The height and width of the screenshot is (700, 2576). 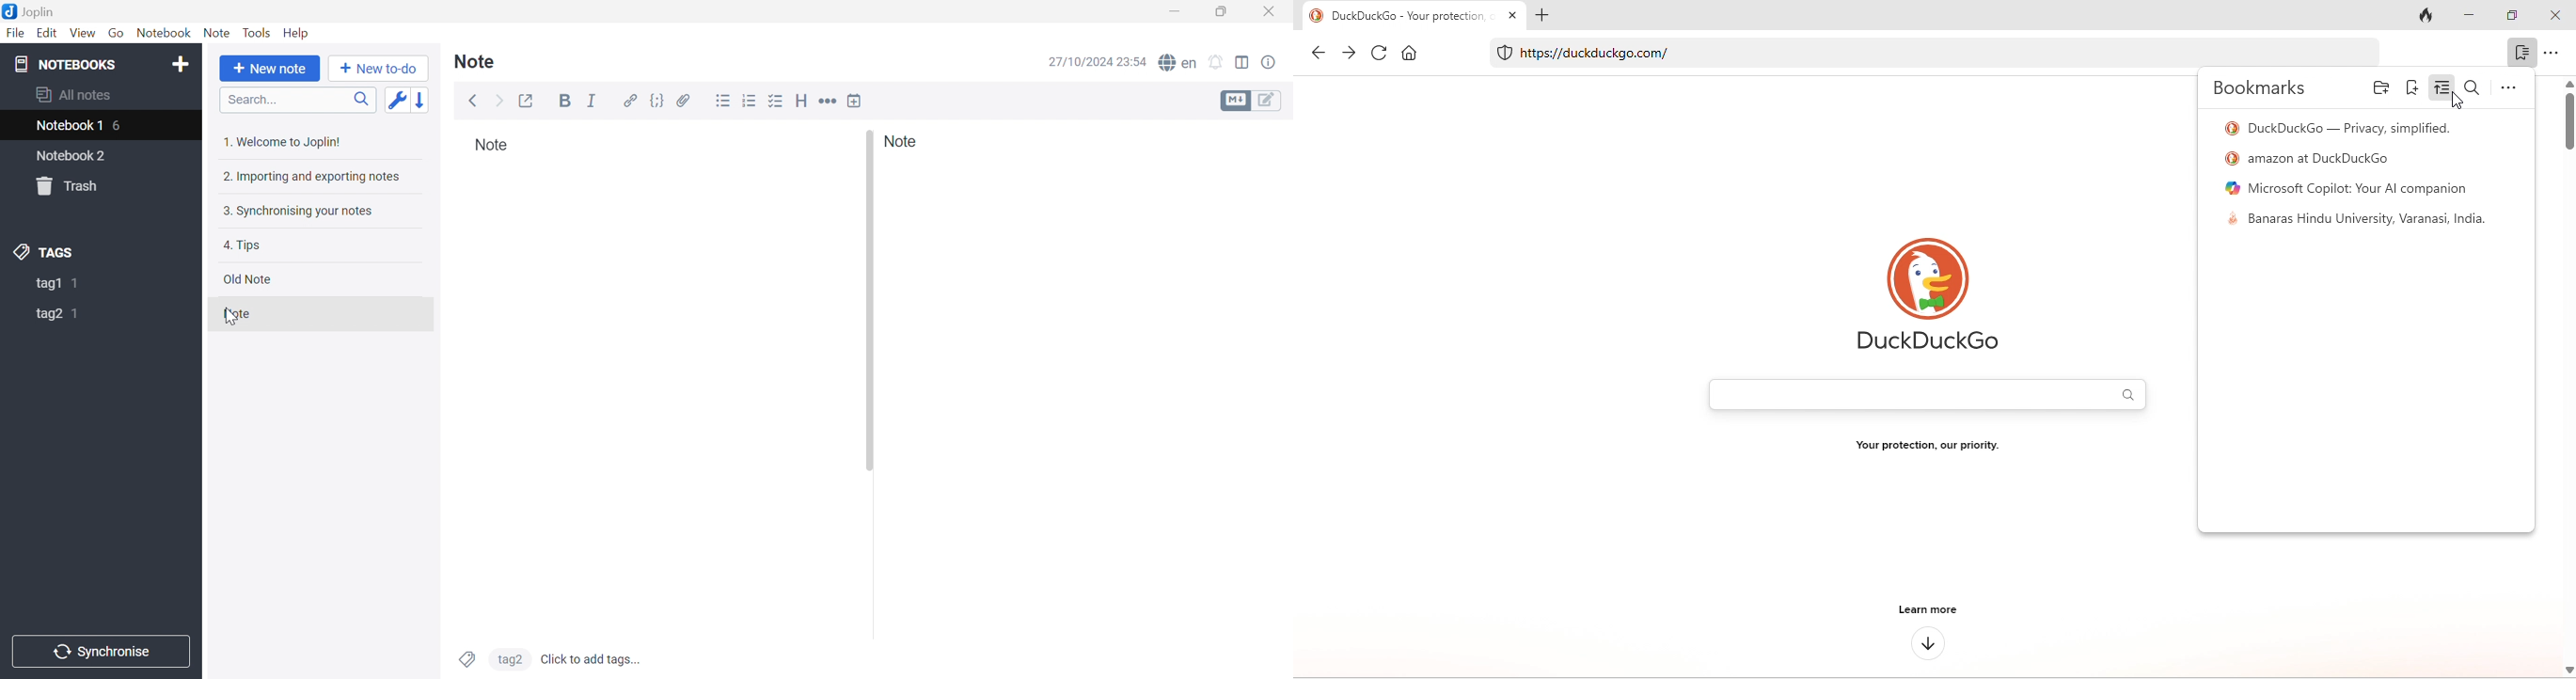 I want to click on https//duckduckgo.com/, so click(x=1930, y=52).